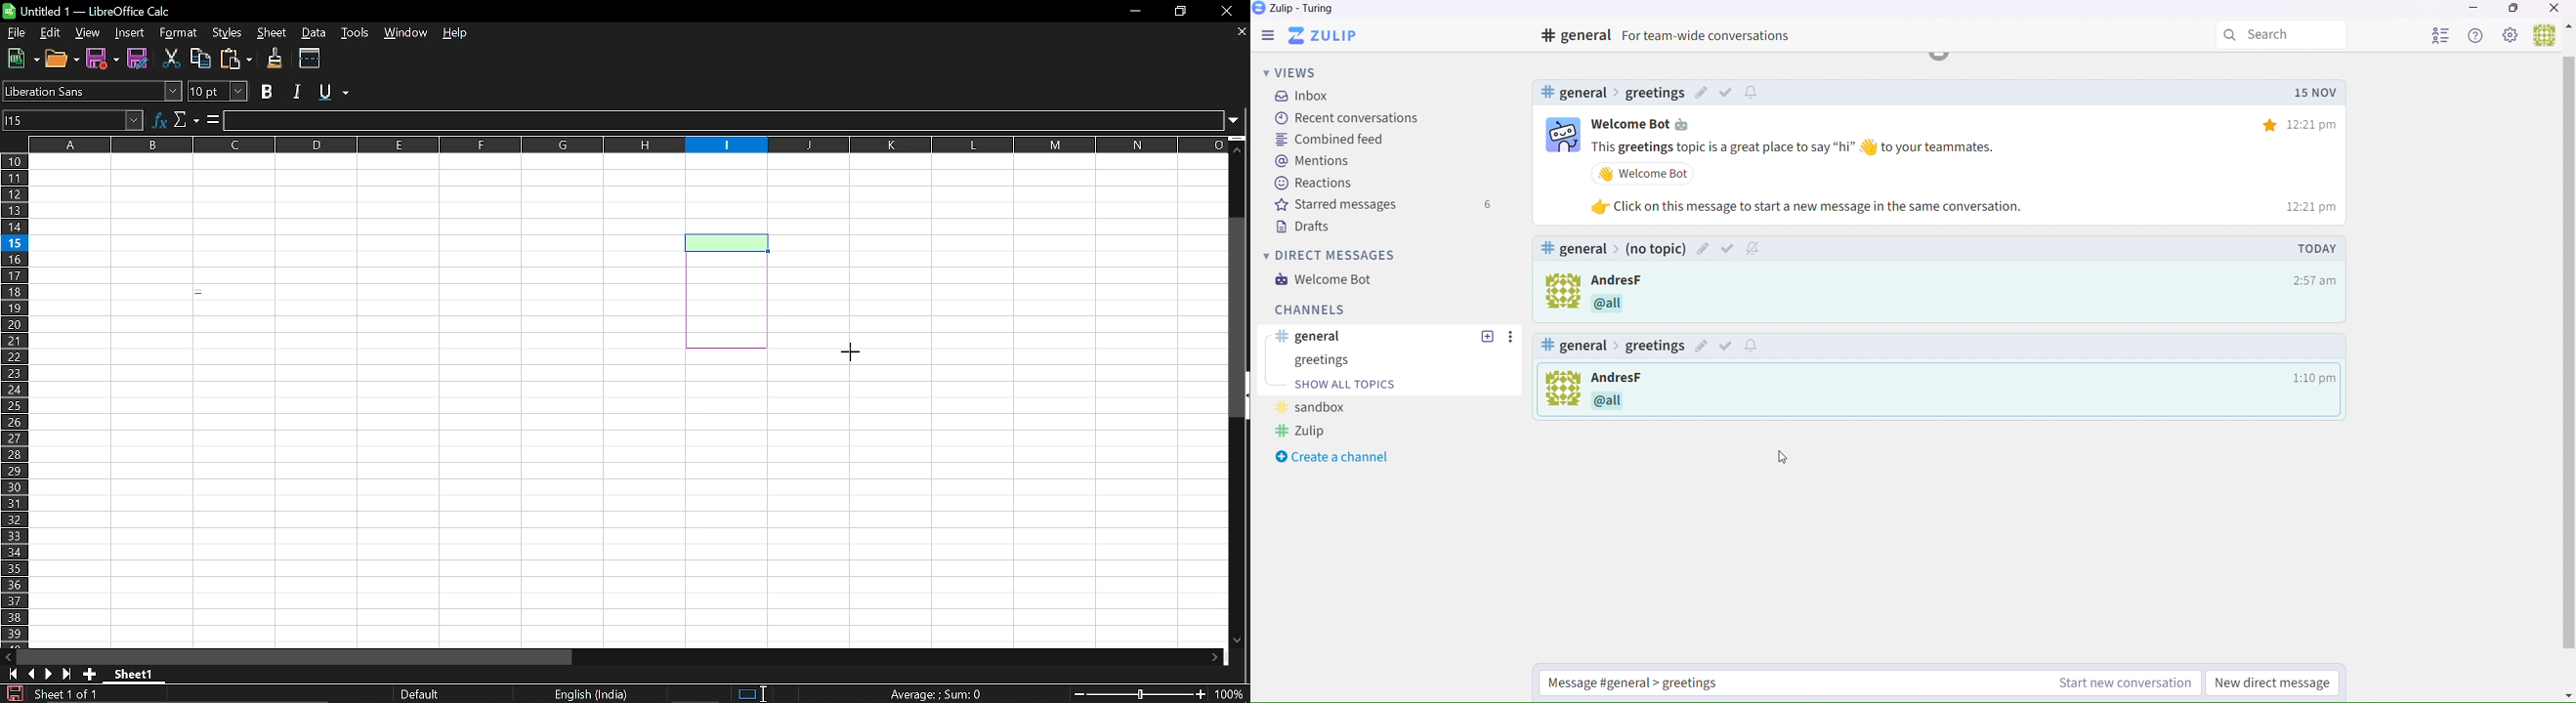 The width and height of the screenshot is (2576, 728). What do you see at coordinates (220, 92) in the screenshot?
I see `Font size` at bounding box center [220, 92].